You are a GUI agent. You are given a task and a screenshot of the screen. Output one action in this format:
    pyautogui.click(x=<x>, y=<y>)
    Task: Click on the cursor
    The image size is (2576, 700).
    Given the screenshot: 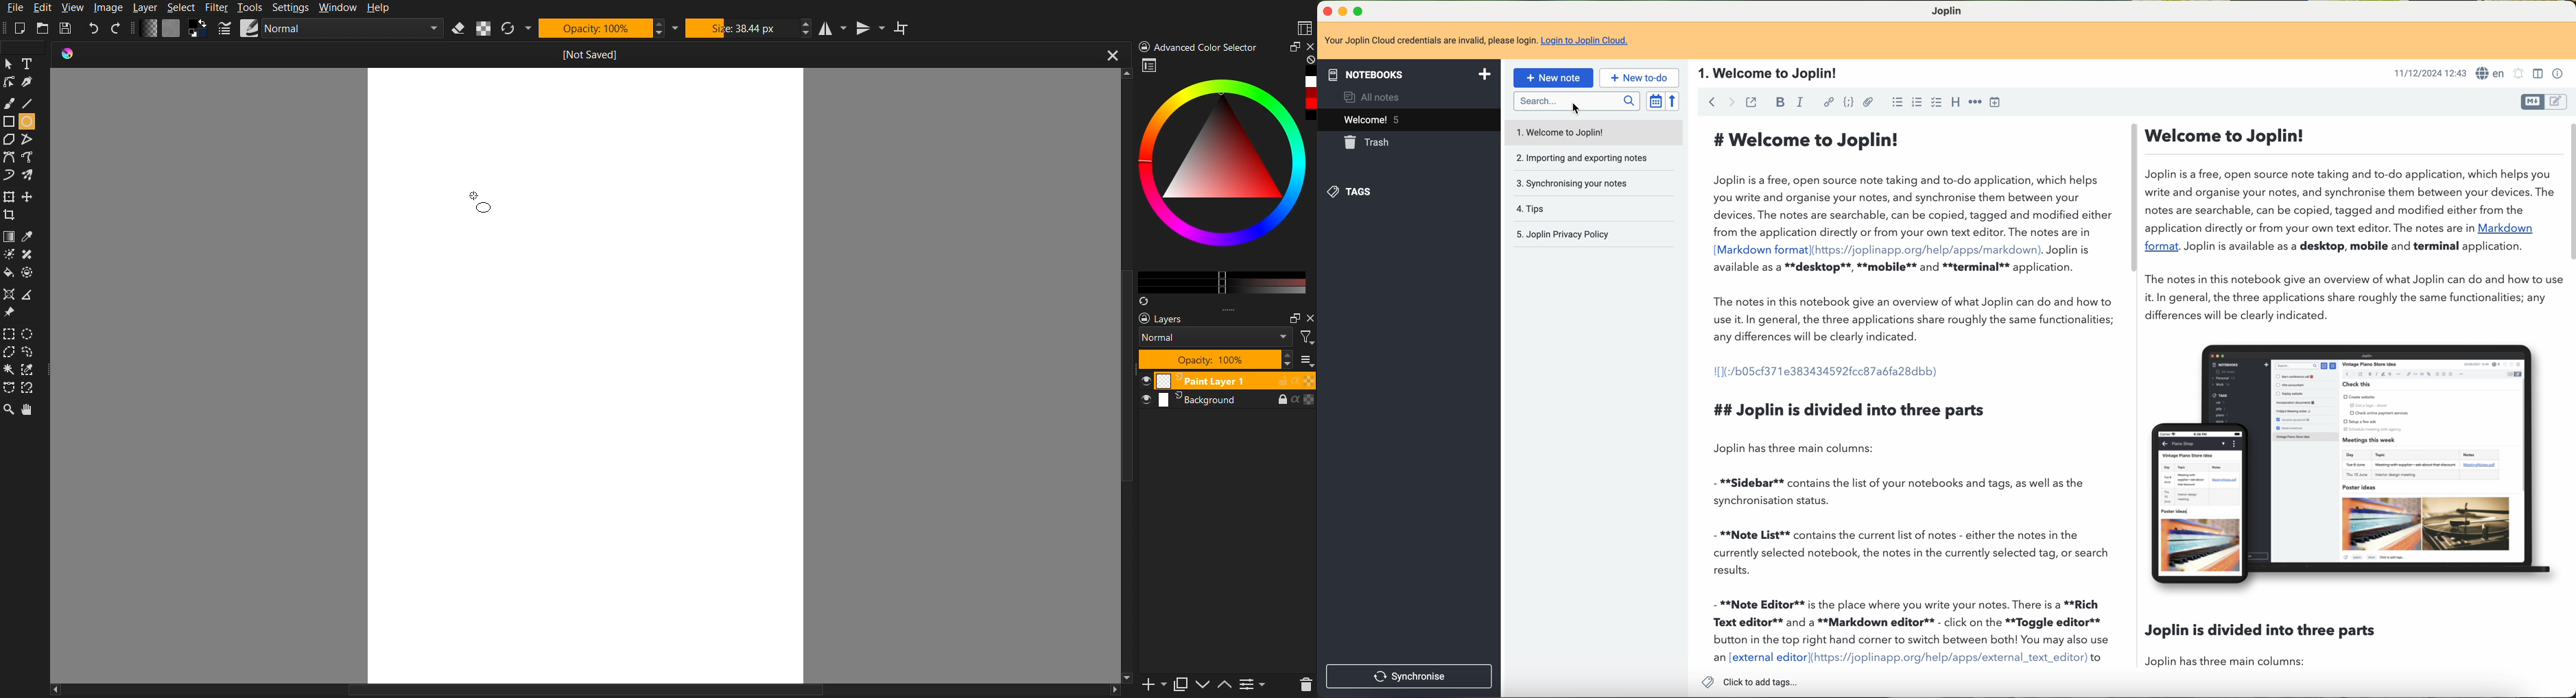 What is the action you would take?
    pyautogui.click(x=1579, y=110)
    